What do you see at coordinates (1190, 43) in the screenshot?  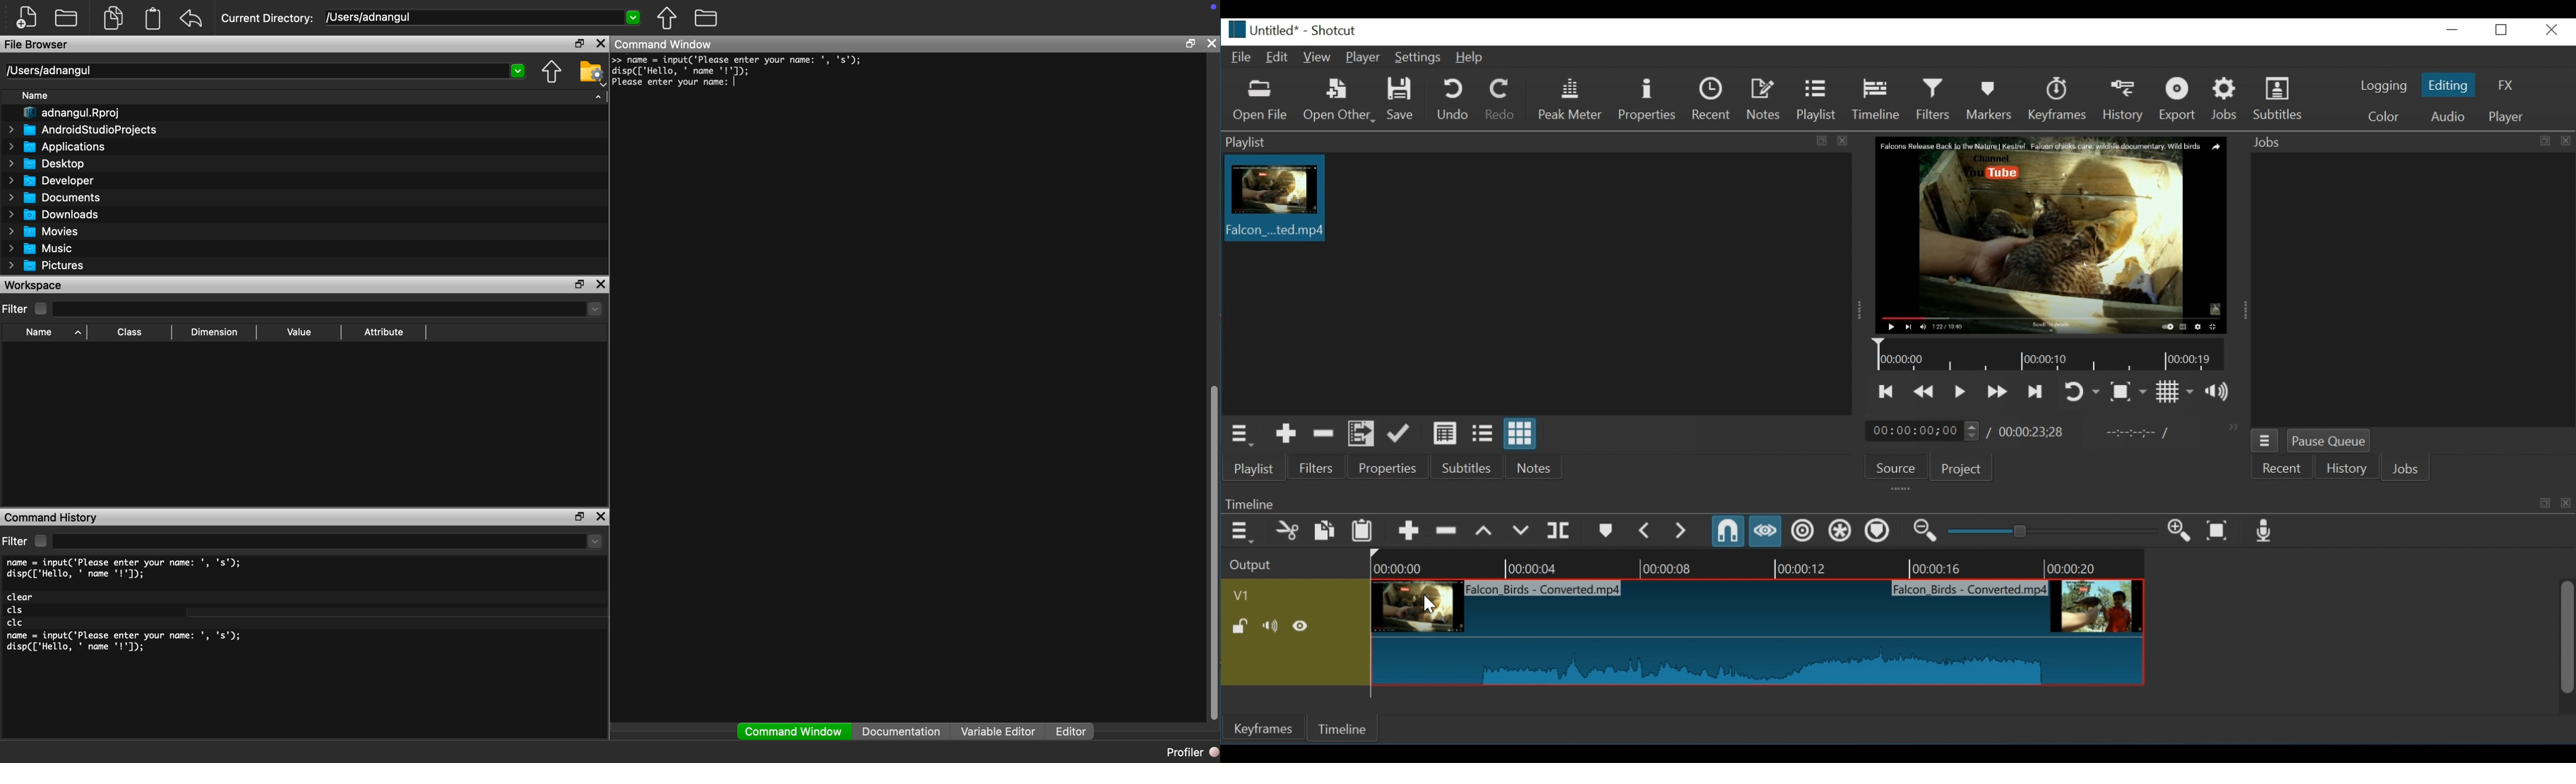 I see `maximize` at bounding box center [1190, 43].